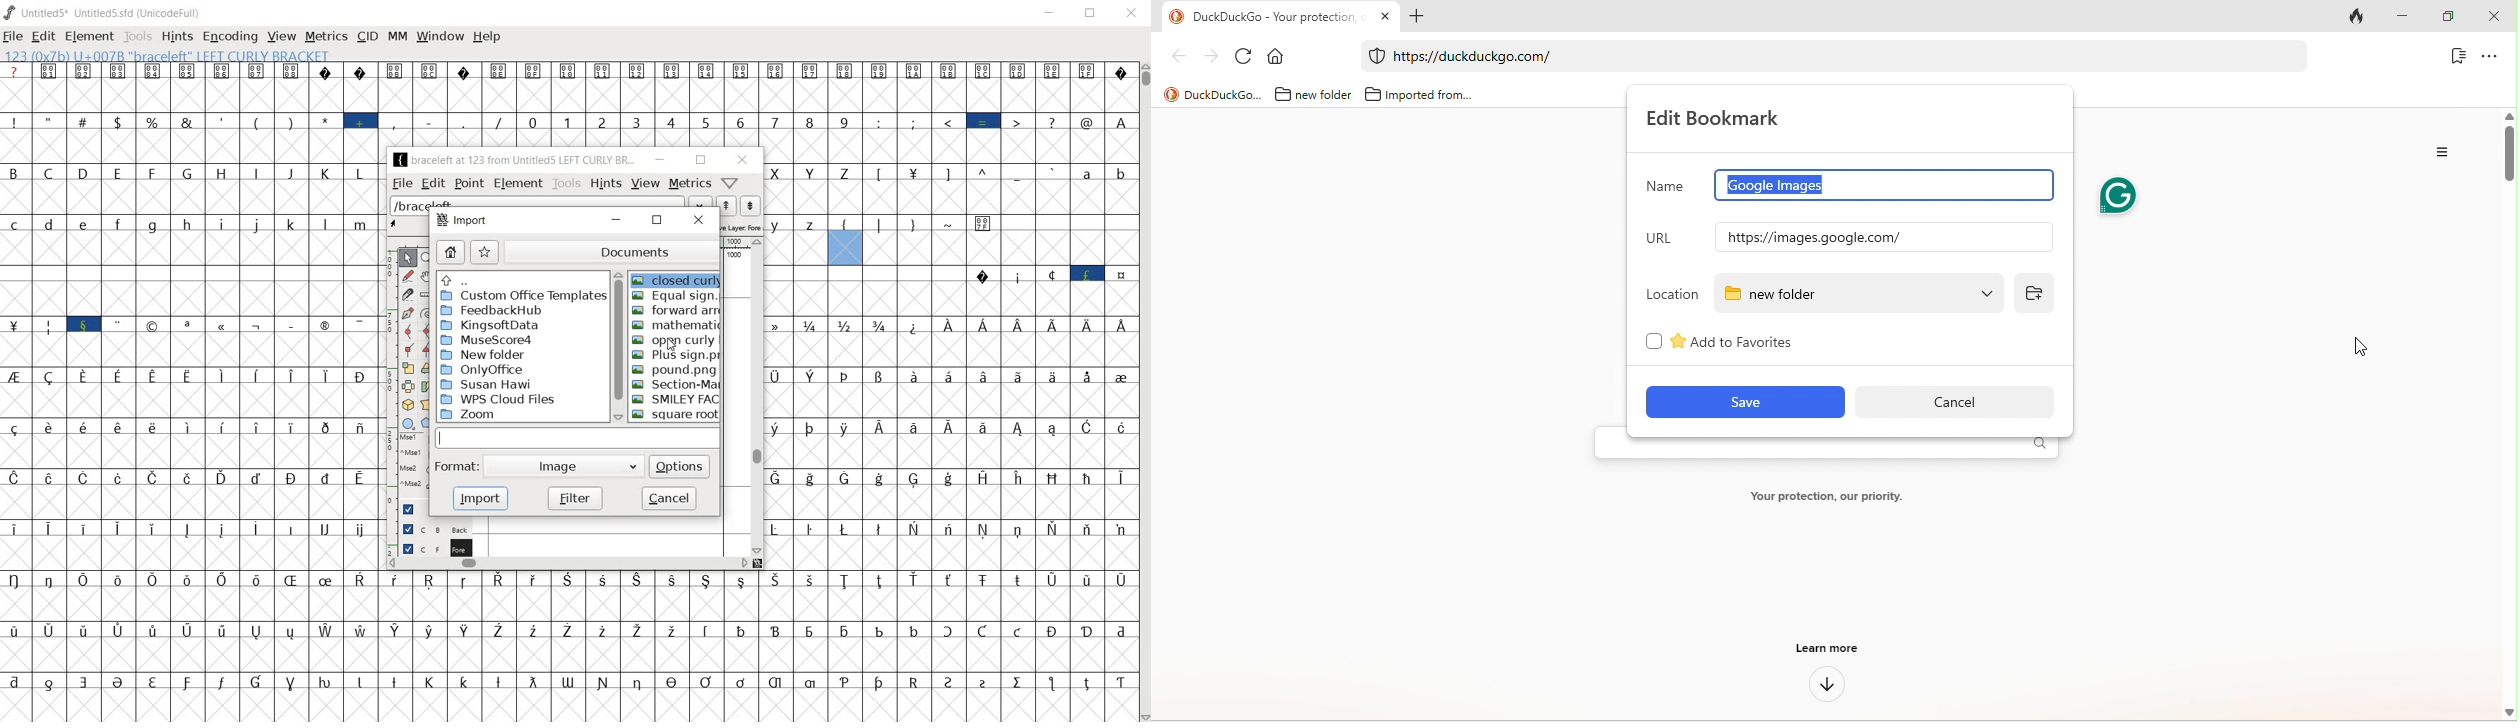 The image size is (2520, 728). Describe the element at coordinates (326, 36) in the screenshot. I see `metrics` at that location.